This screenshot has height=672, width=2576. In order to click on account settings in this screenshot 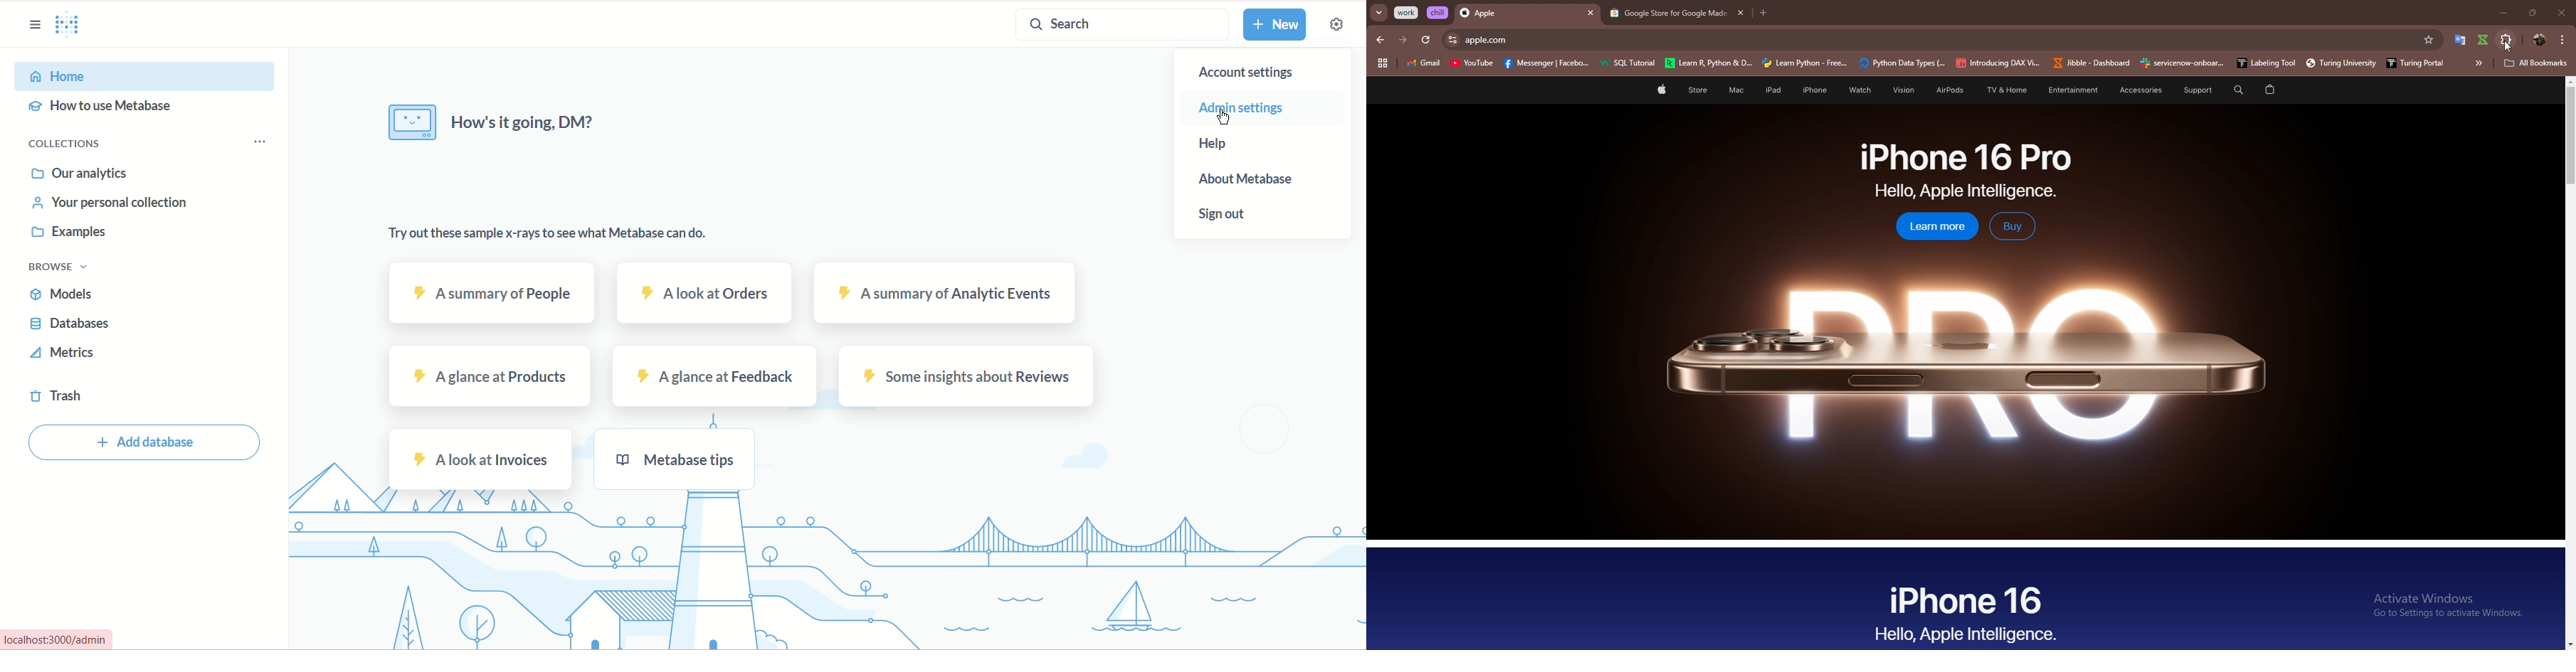, I will do `click(1245, 74)`.